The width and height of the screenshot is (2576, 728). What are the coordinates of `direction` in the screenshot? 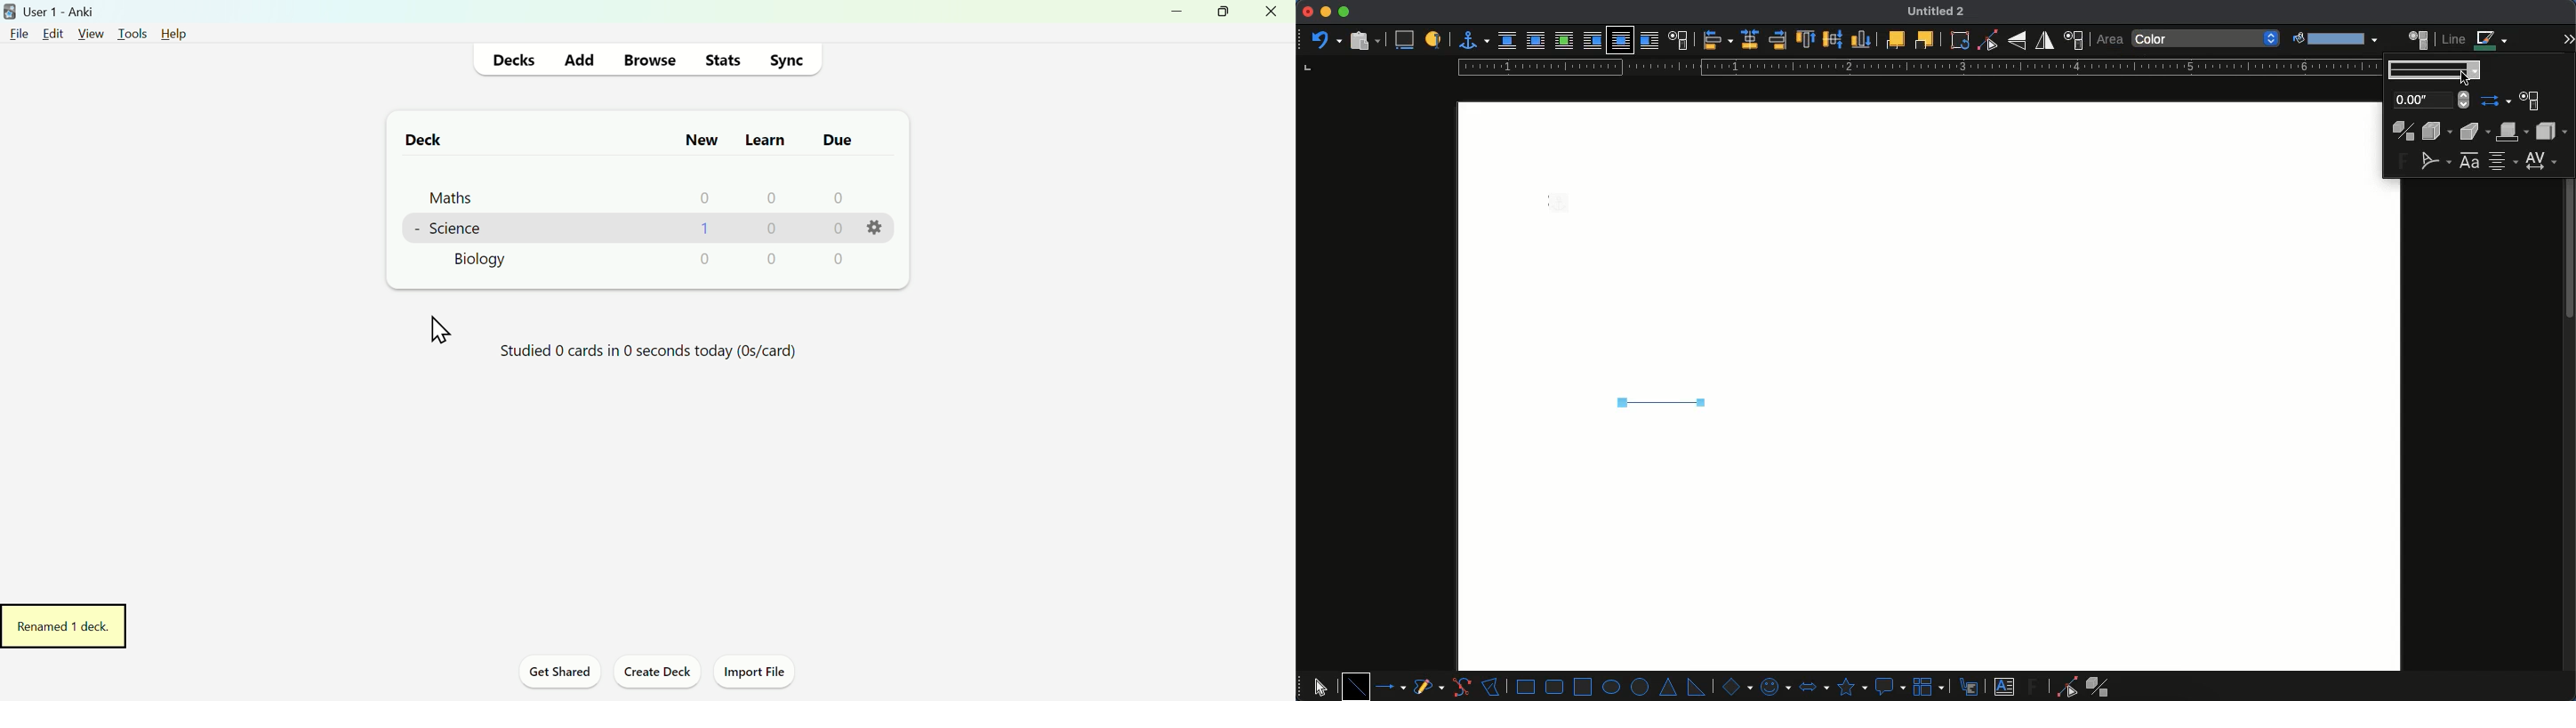 It's located at (2477, 132).